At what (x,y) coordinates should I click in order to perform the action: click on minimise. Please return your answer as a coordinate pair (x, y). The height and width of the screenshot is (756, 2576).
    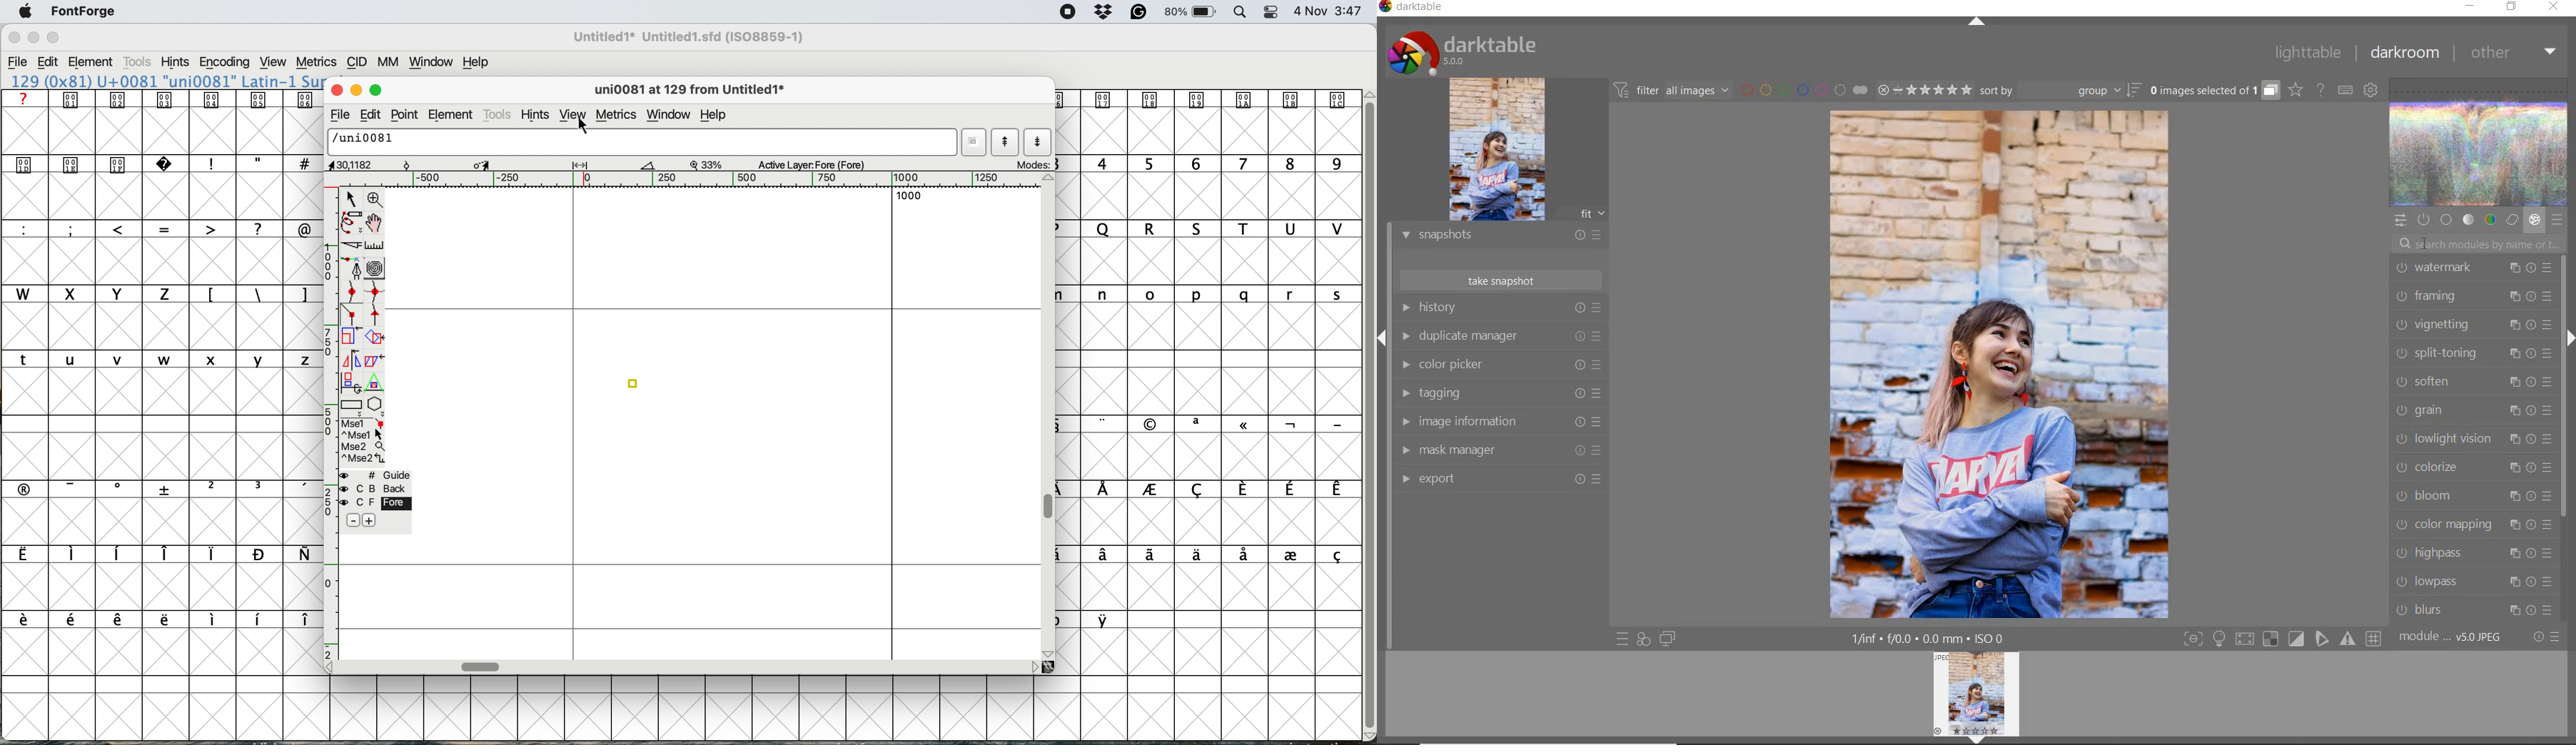
    Looking at the image, I should click on (357, 91).